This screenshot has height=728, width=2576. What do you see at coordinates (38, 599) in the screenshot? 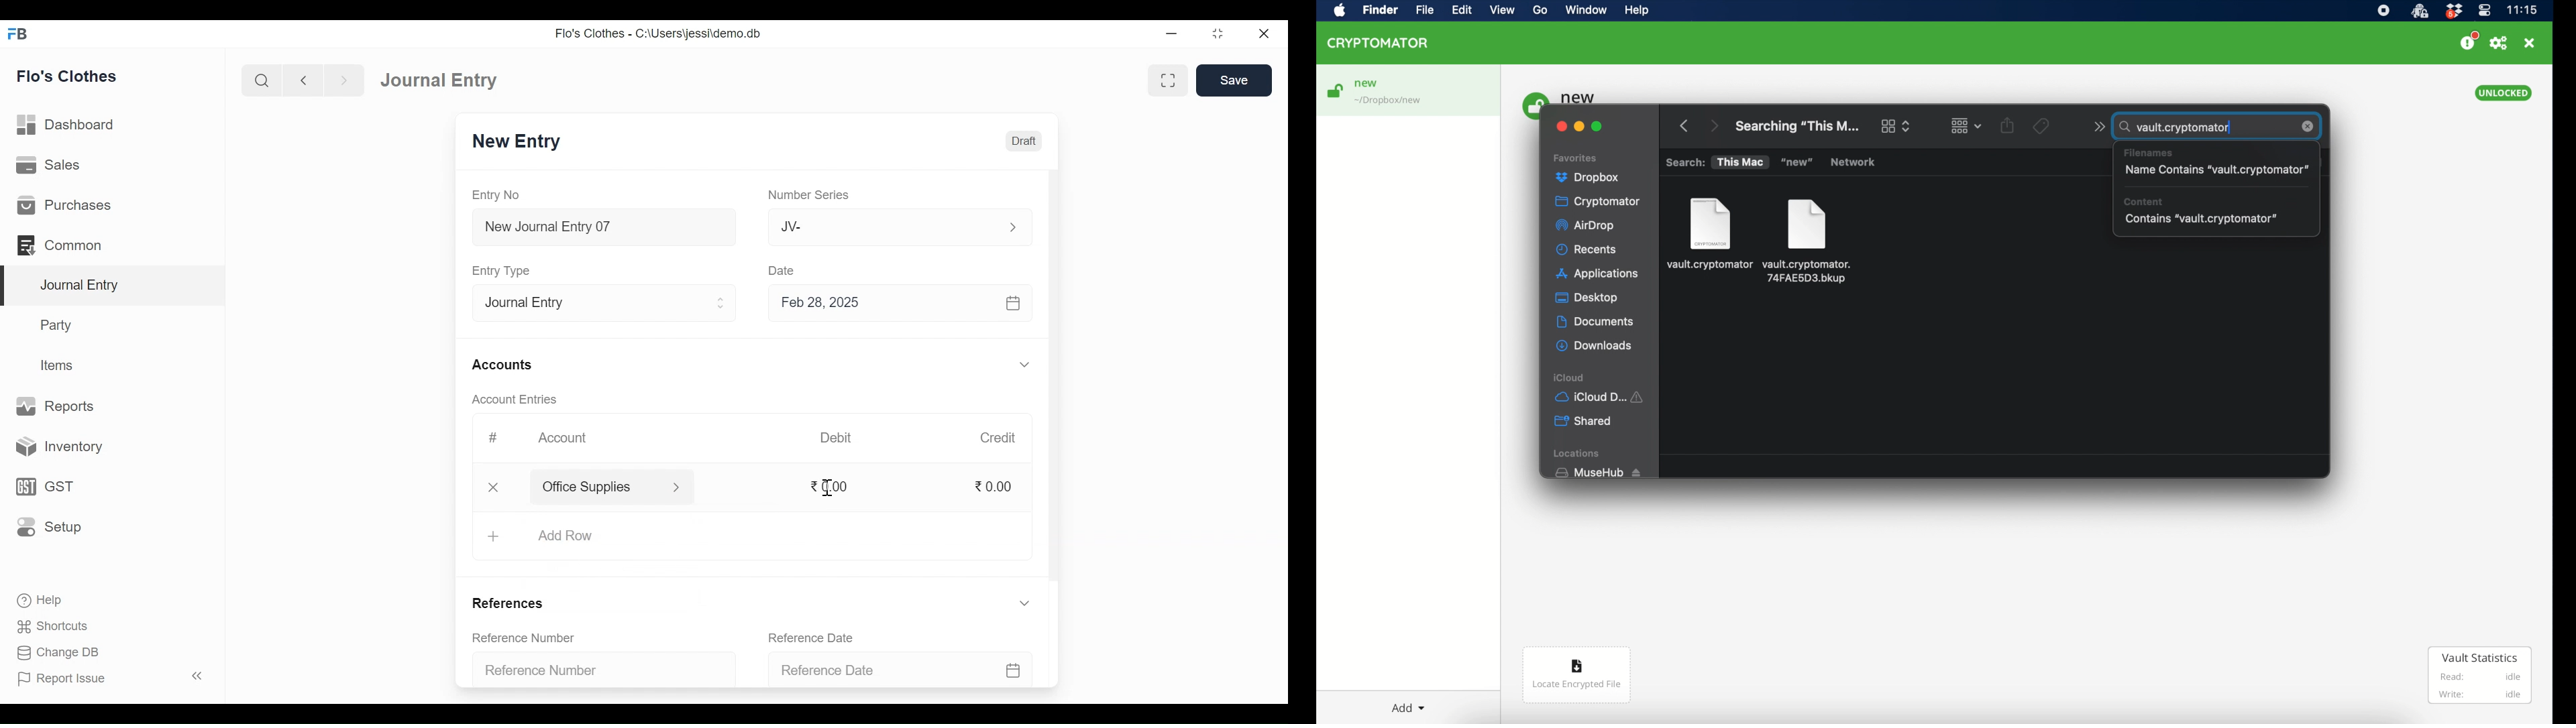
I see `Help` at bounding box center [38, 599].